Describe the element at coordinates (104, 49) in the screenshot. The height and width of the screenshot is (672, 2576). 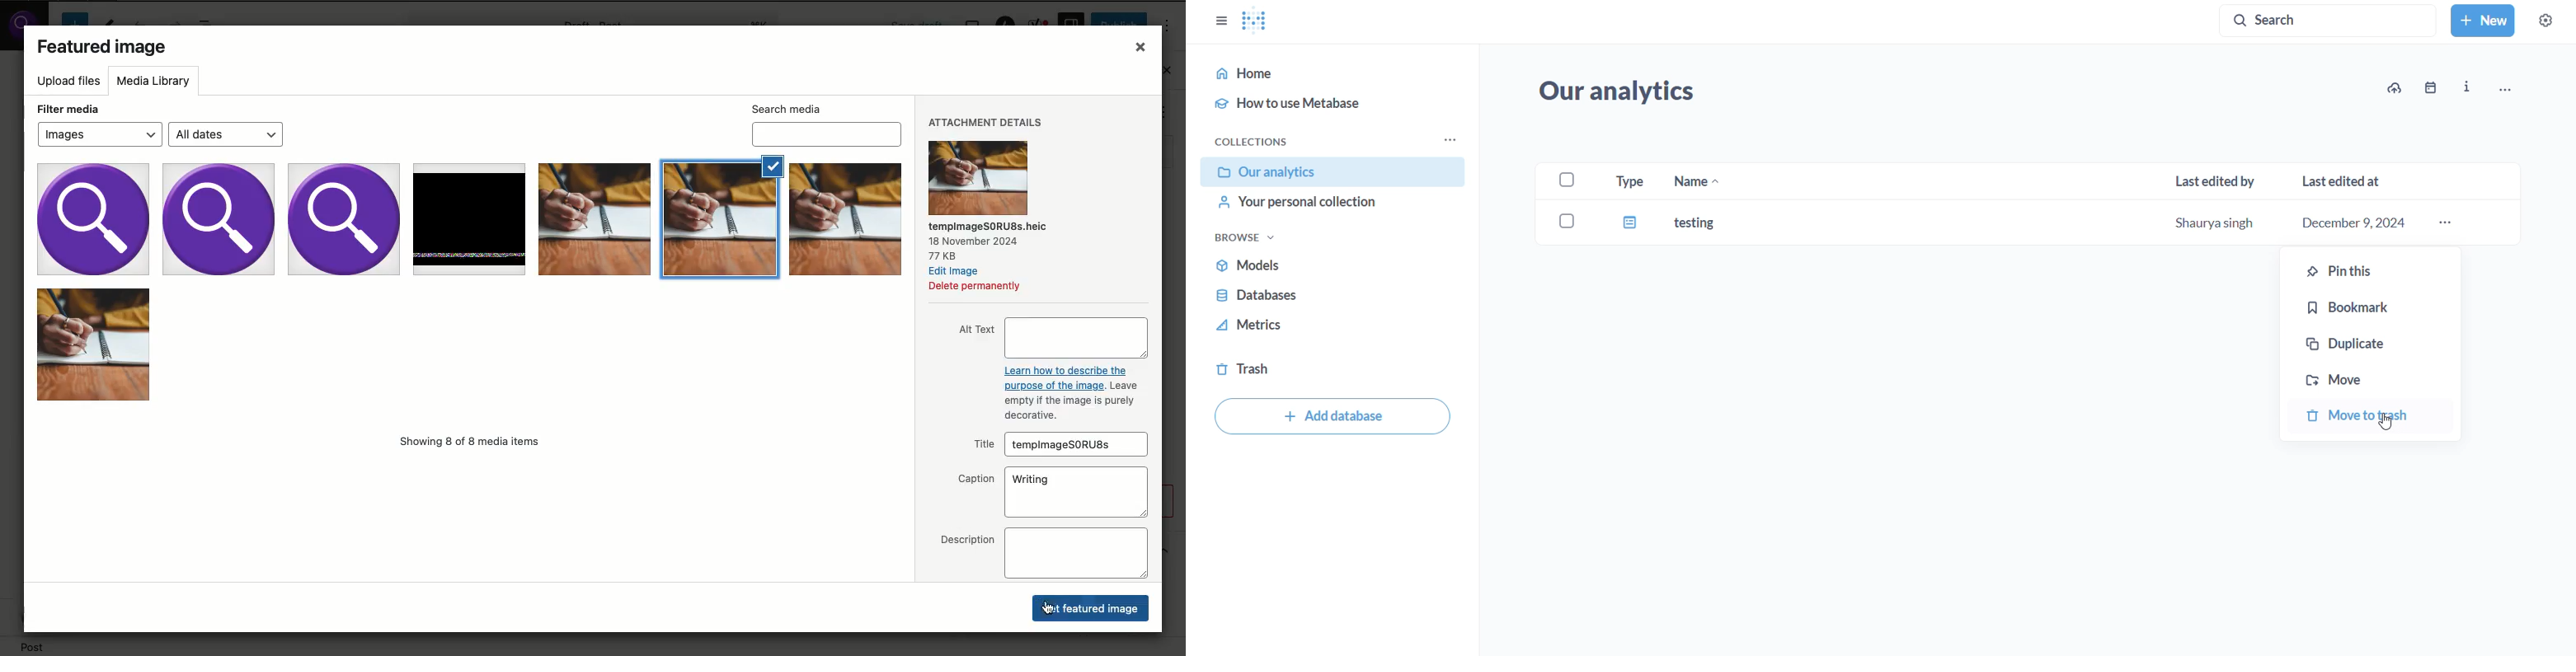
I see `Featured image` at that location.